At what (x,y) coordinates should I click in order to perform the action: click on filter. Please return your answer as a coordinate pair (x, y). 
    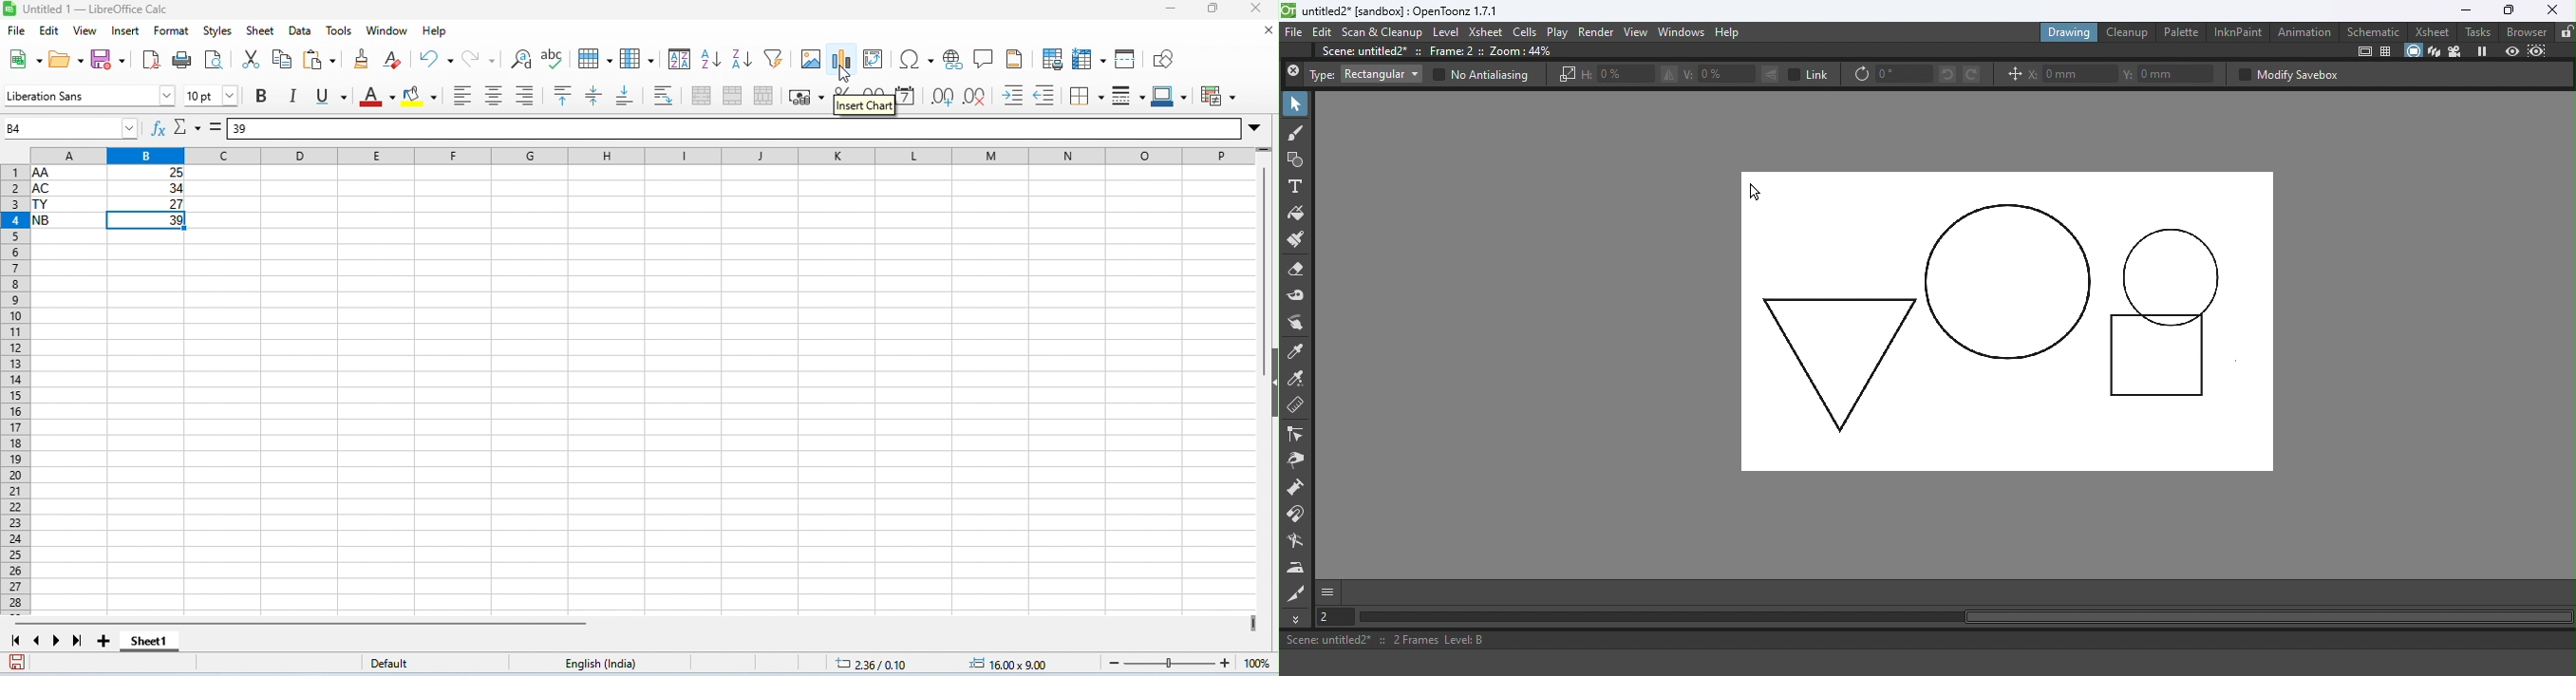
    Looking at the image, I should click on (775, 60).